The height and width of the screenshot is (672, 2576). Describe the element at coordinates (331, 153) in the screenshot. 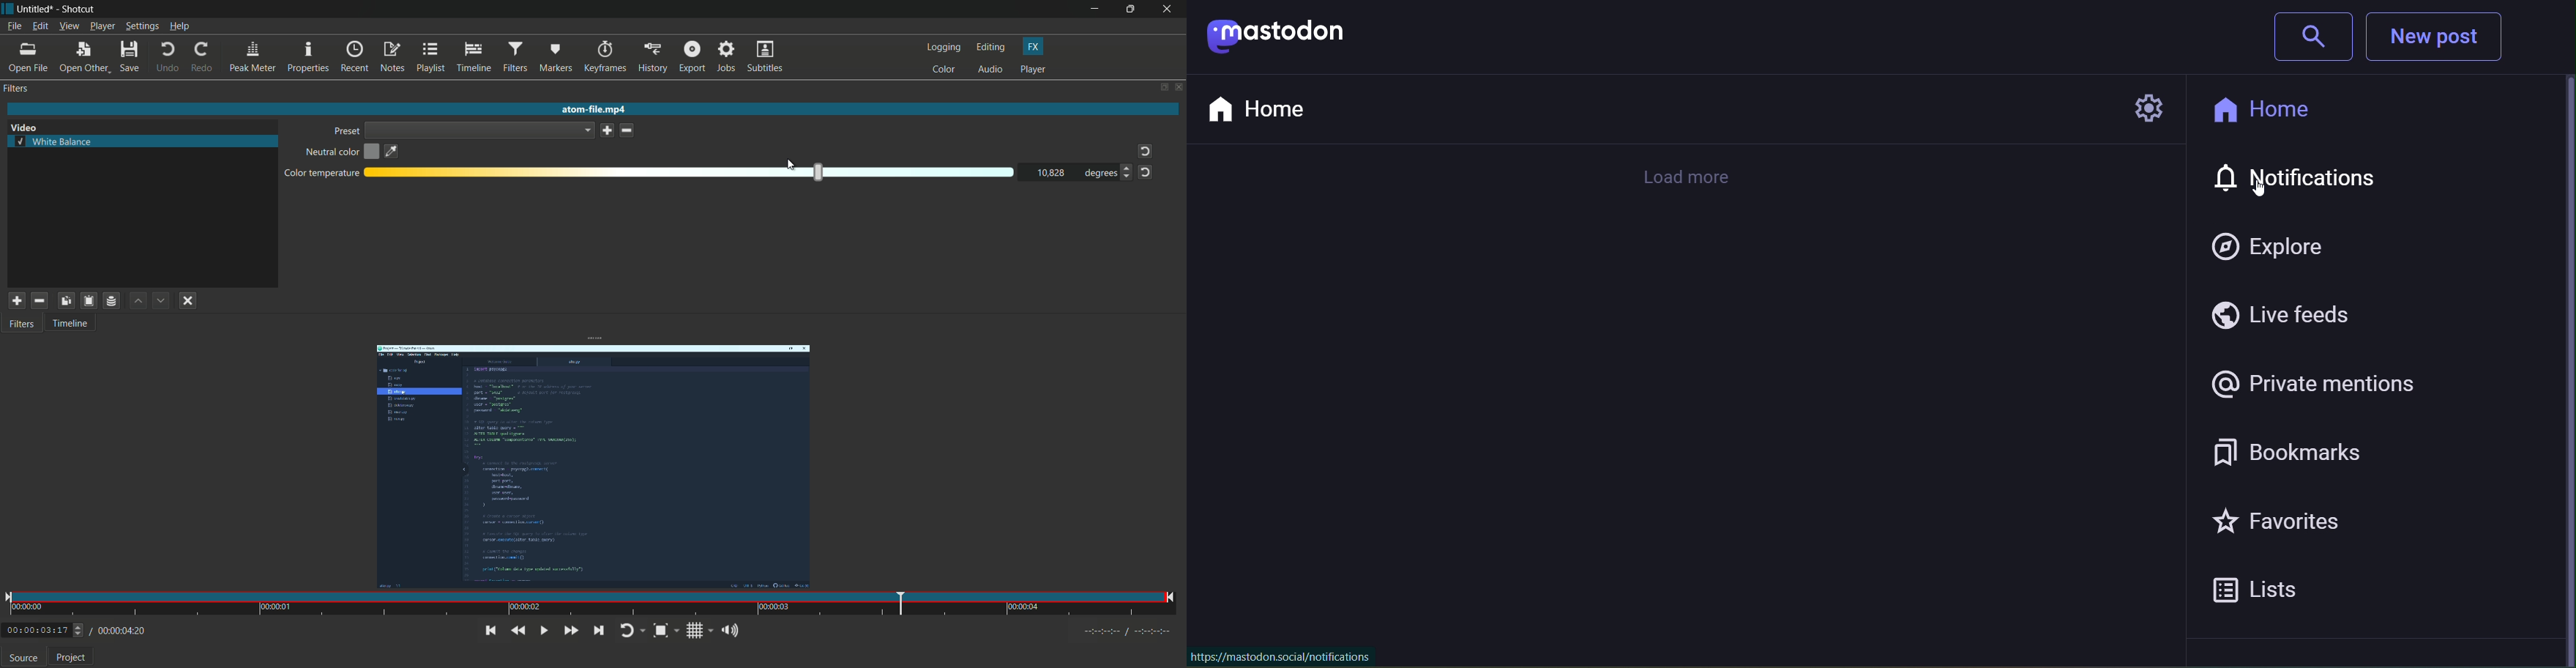

I see `neutral color` at that location.